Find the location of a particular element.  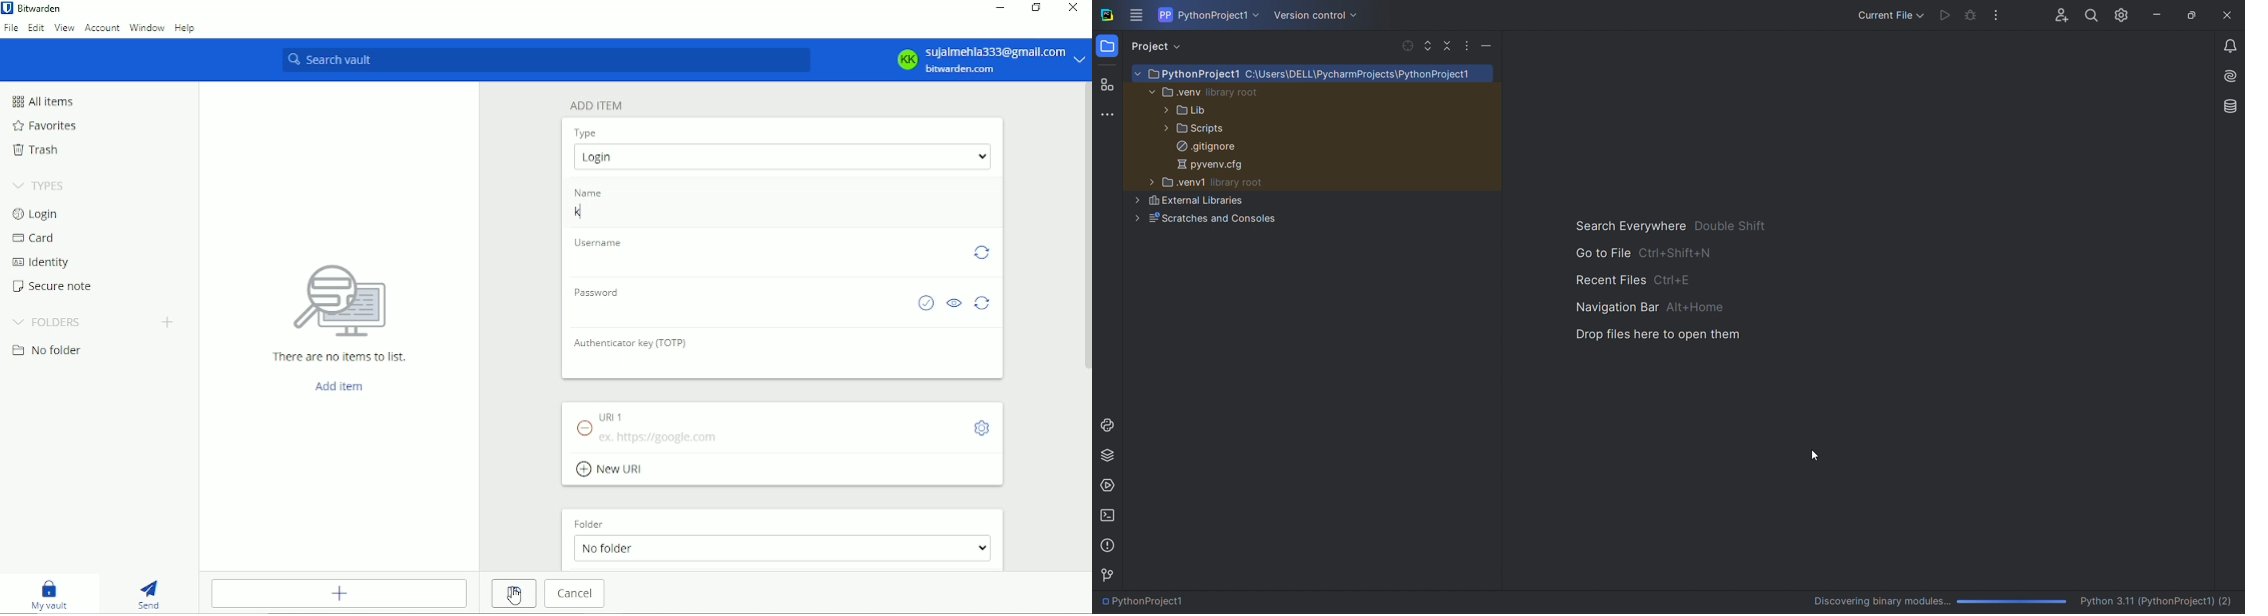

URI 1  ex. https://google.com is located at coordinates (704, 425).